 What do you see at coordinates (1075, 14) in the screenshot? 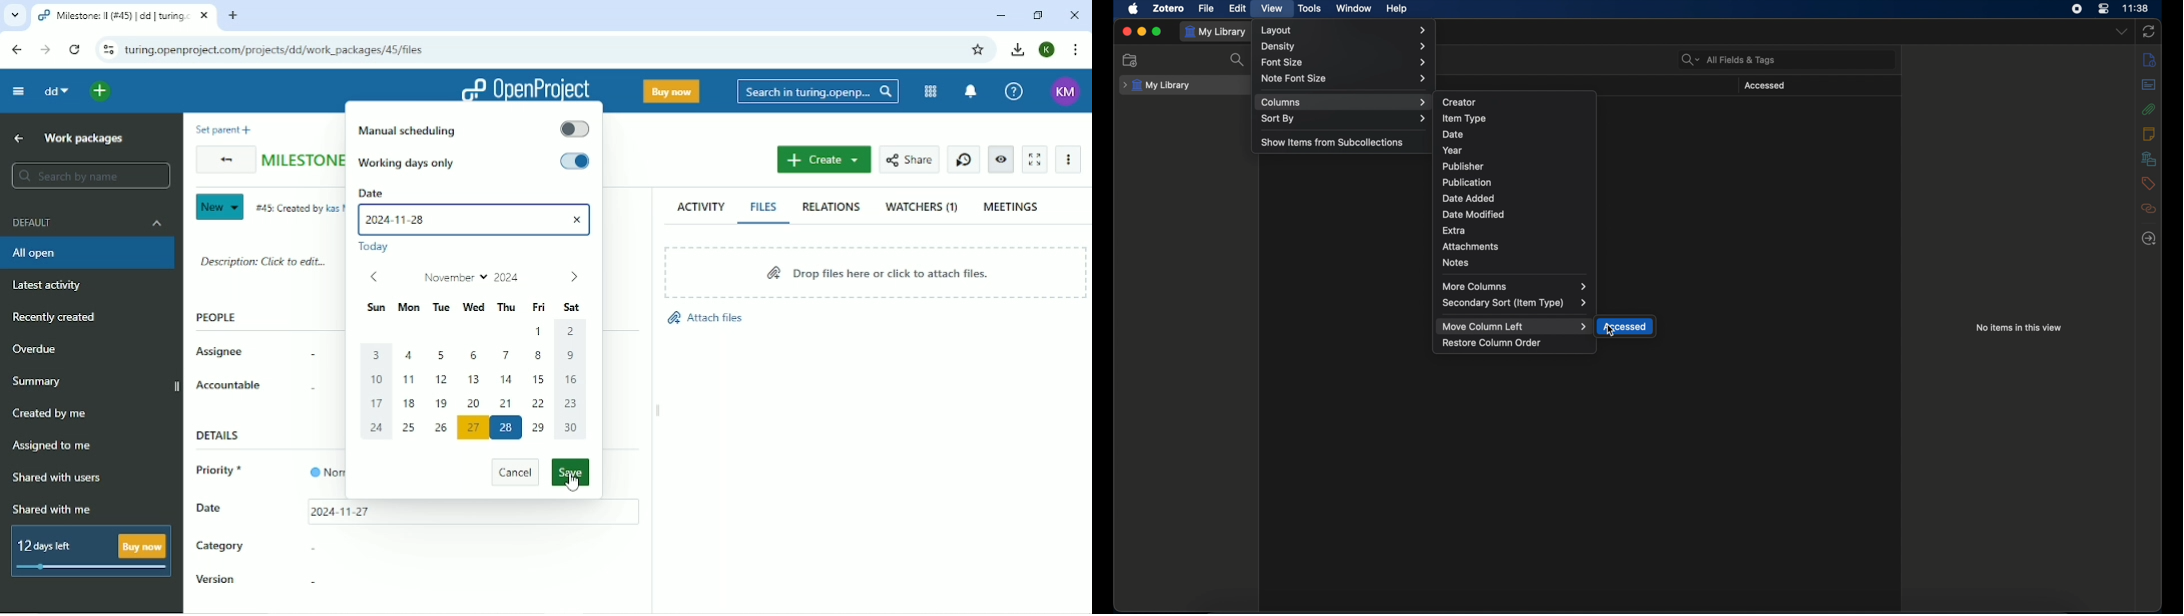
I see `Close` at bounding box center [1075, 14].